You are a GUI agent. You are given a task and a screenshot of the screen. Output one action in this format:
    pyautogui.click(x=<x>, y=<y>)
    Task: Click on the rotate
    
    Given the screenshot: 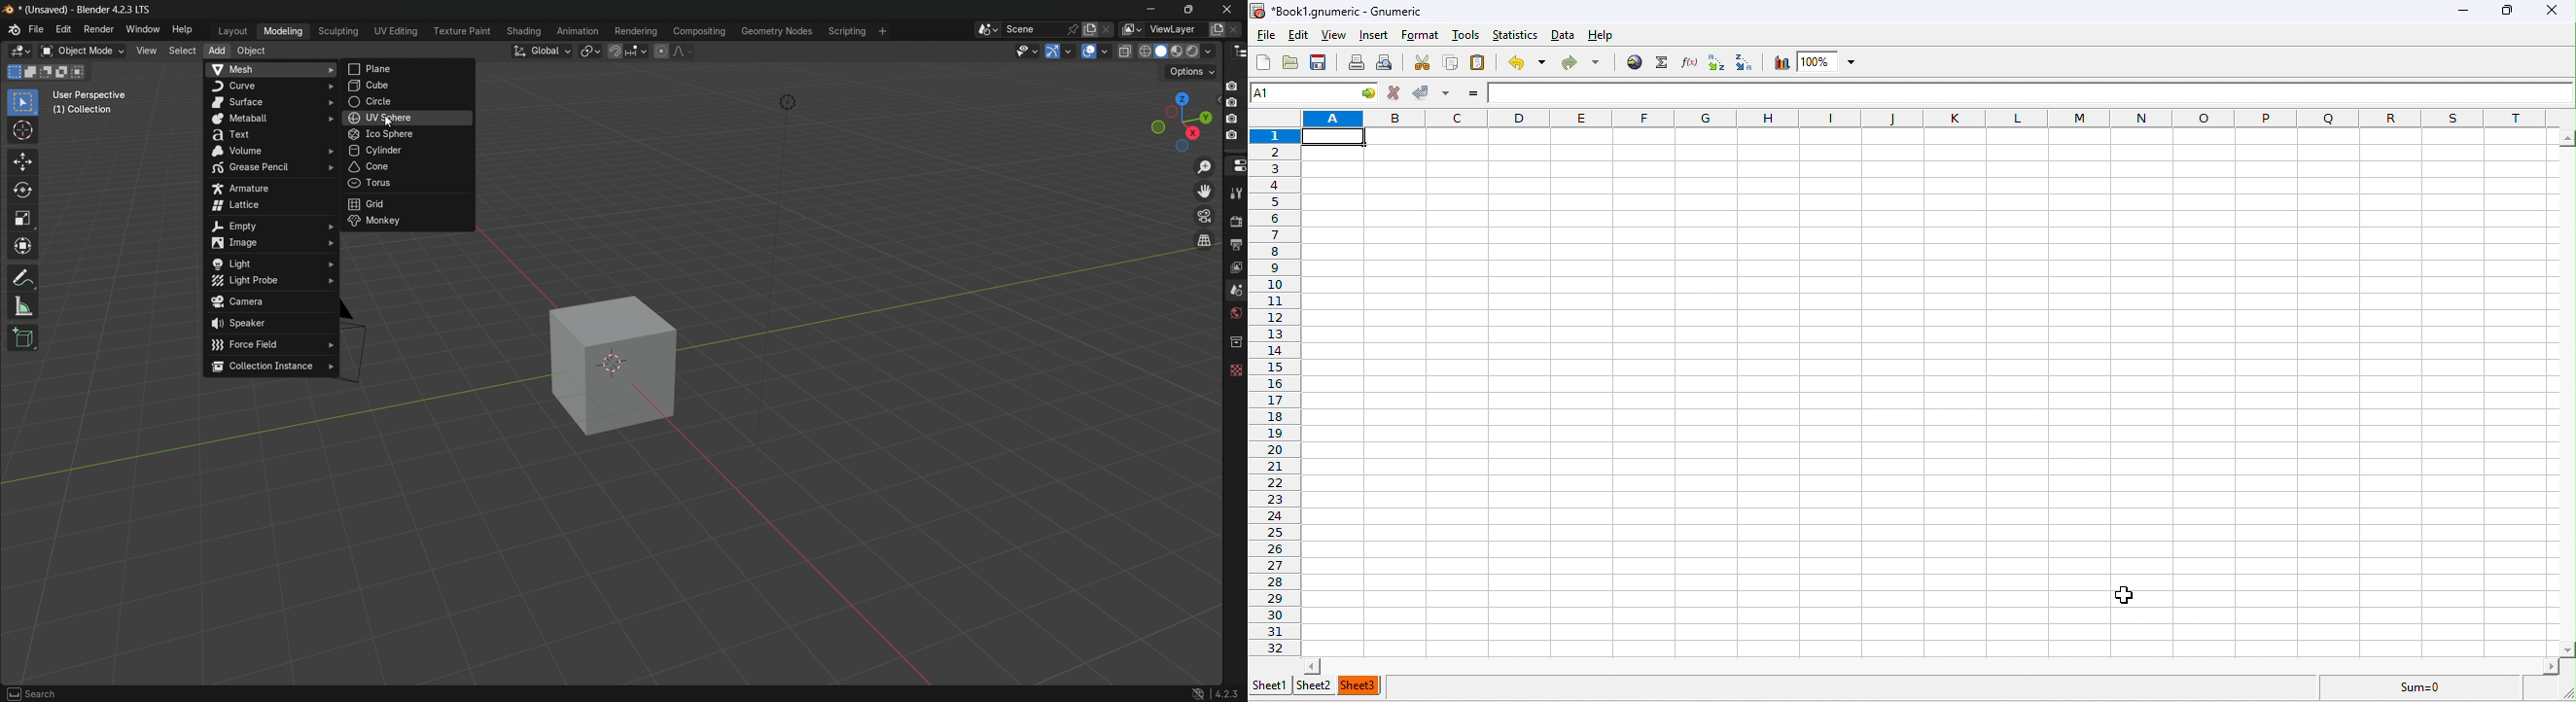 What is the action you would take?
    pyautogui.click(x=25, y=193)
    